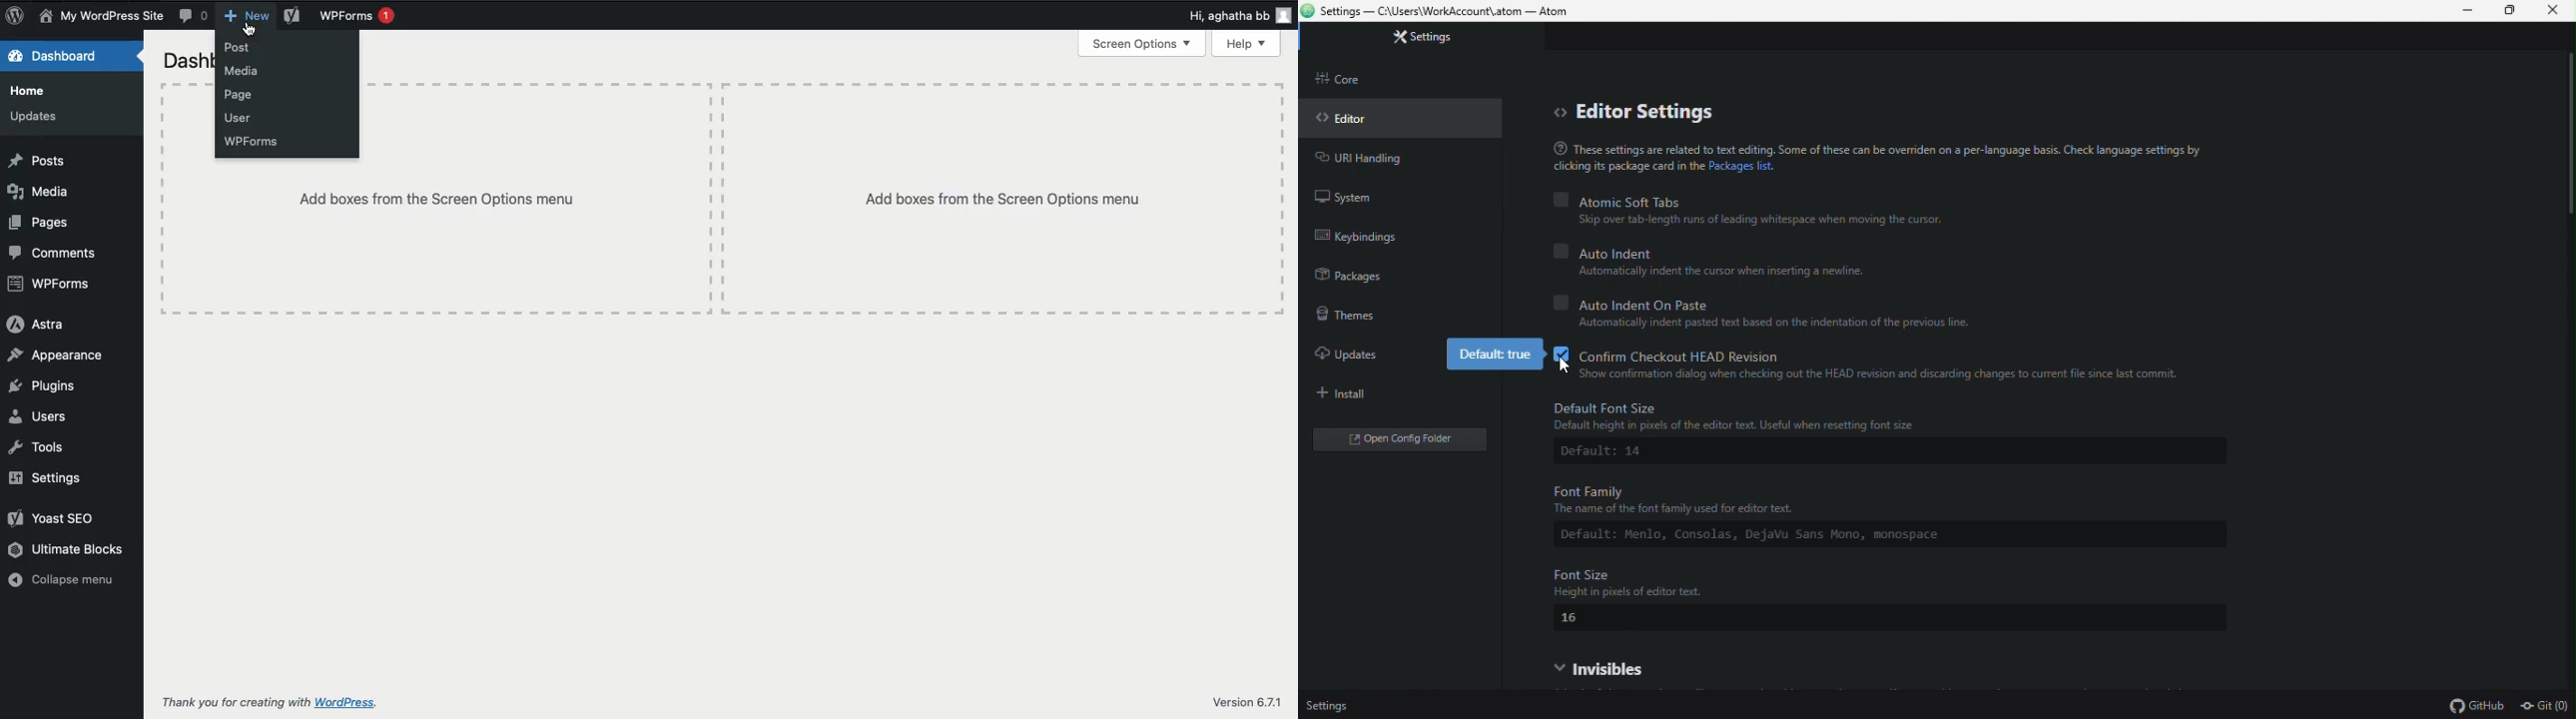 The height and width of the screenshot is (728, 2576). What do you see at coordinates (2554, 15) in the screenshot?
I see `Close` at bounding box center [2554, 15].